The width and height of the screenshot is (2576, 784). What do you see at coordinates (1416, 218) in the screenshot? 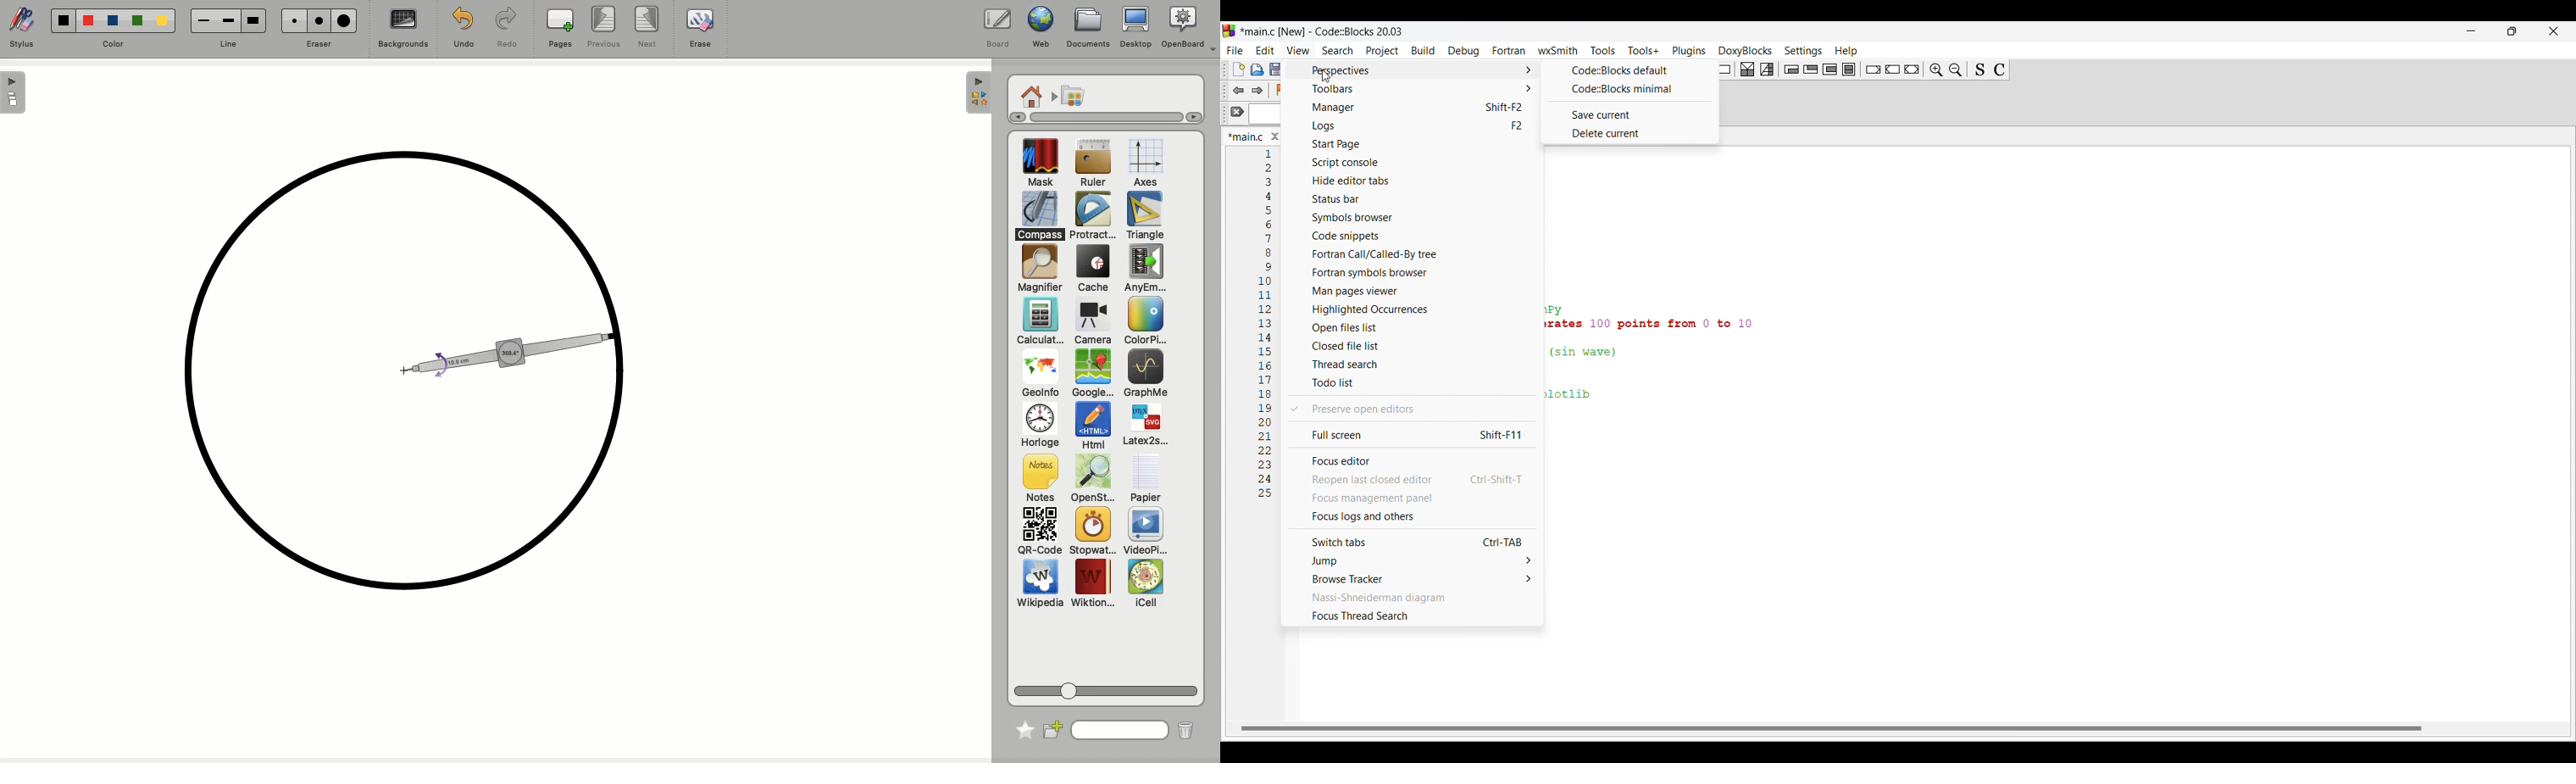
I see `Symbols browser` at bounding box center [1416, 218].